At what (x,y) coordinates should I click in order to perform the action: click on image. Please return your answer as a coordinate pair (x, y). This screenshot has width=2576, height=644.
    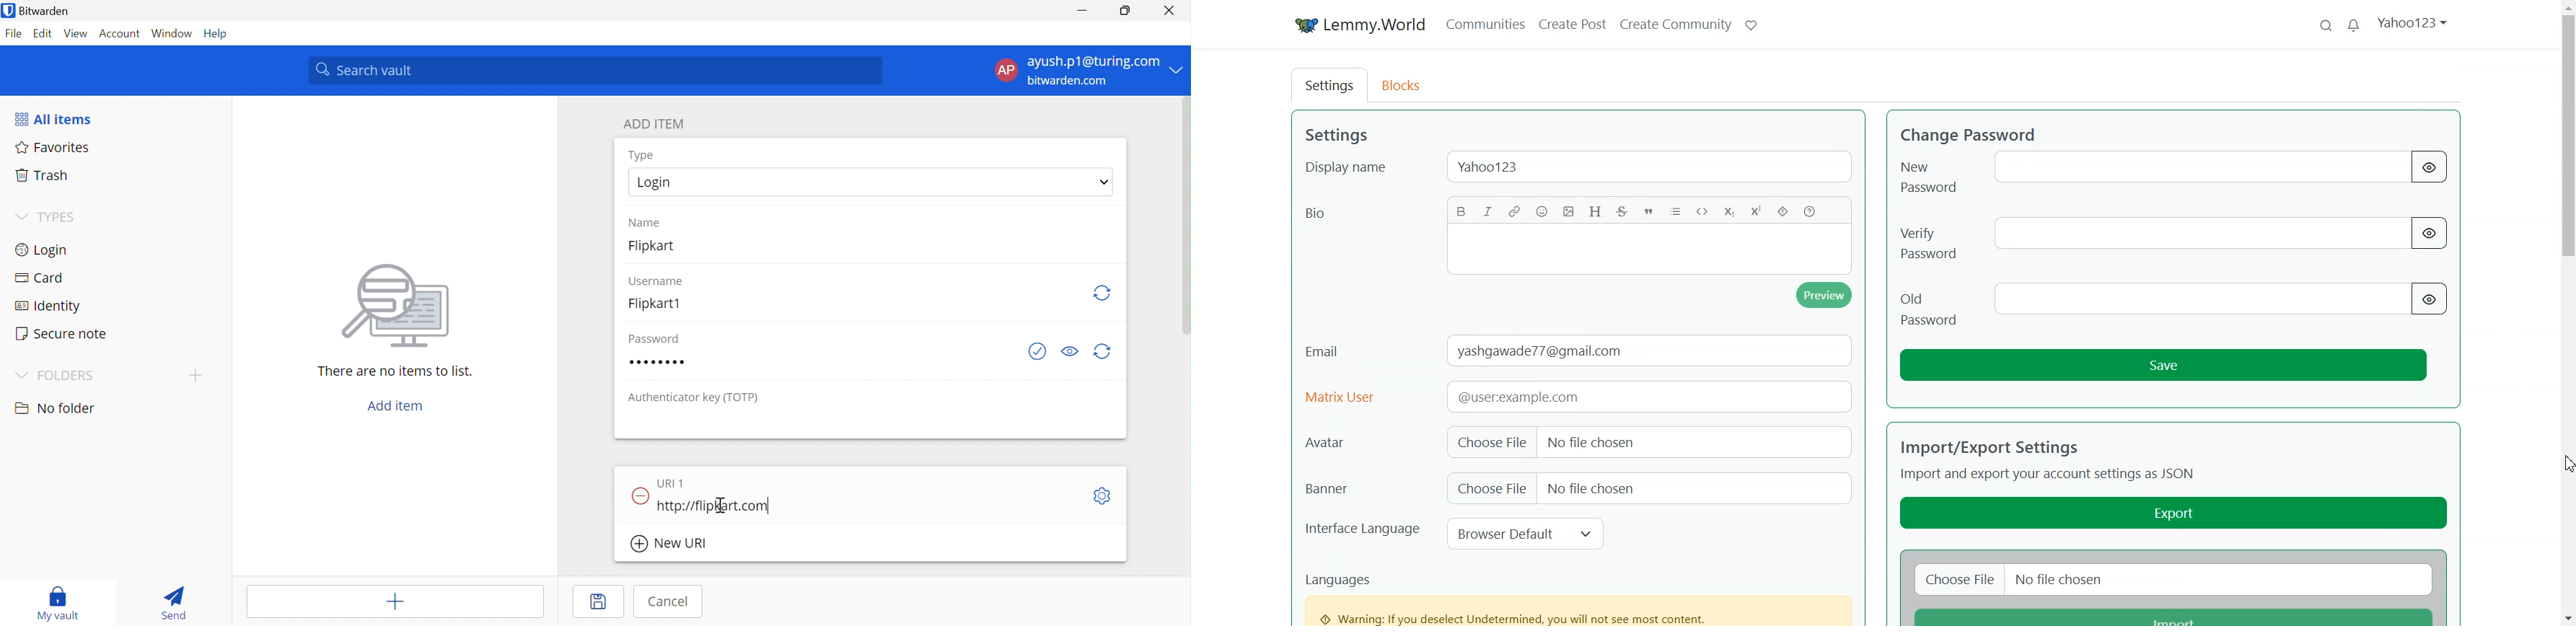
    Looking at the image, I should click on (401, 306).